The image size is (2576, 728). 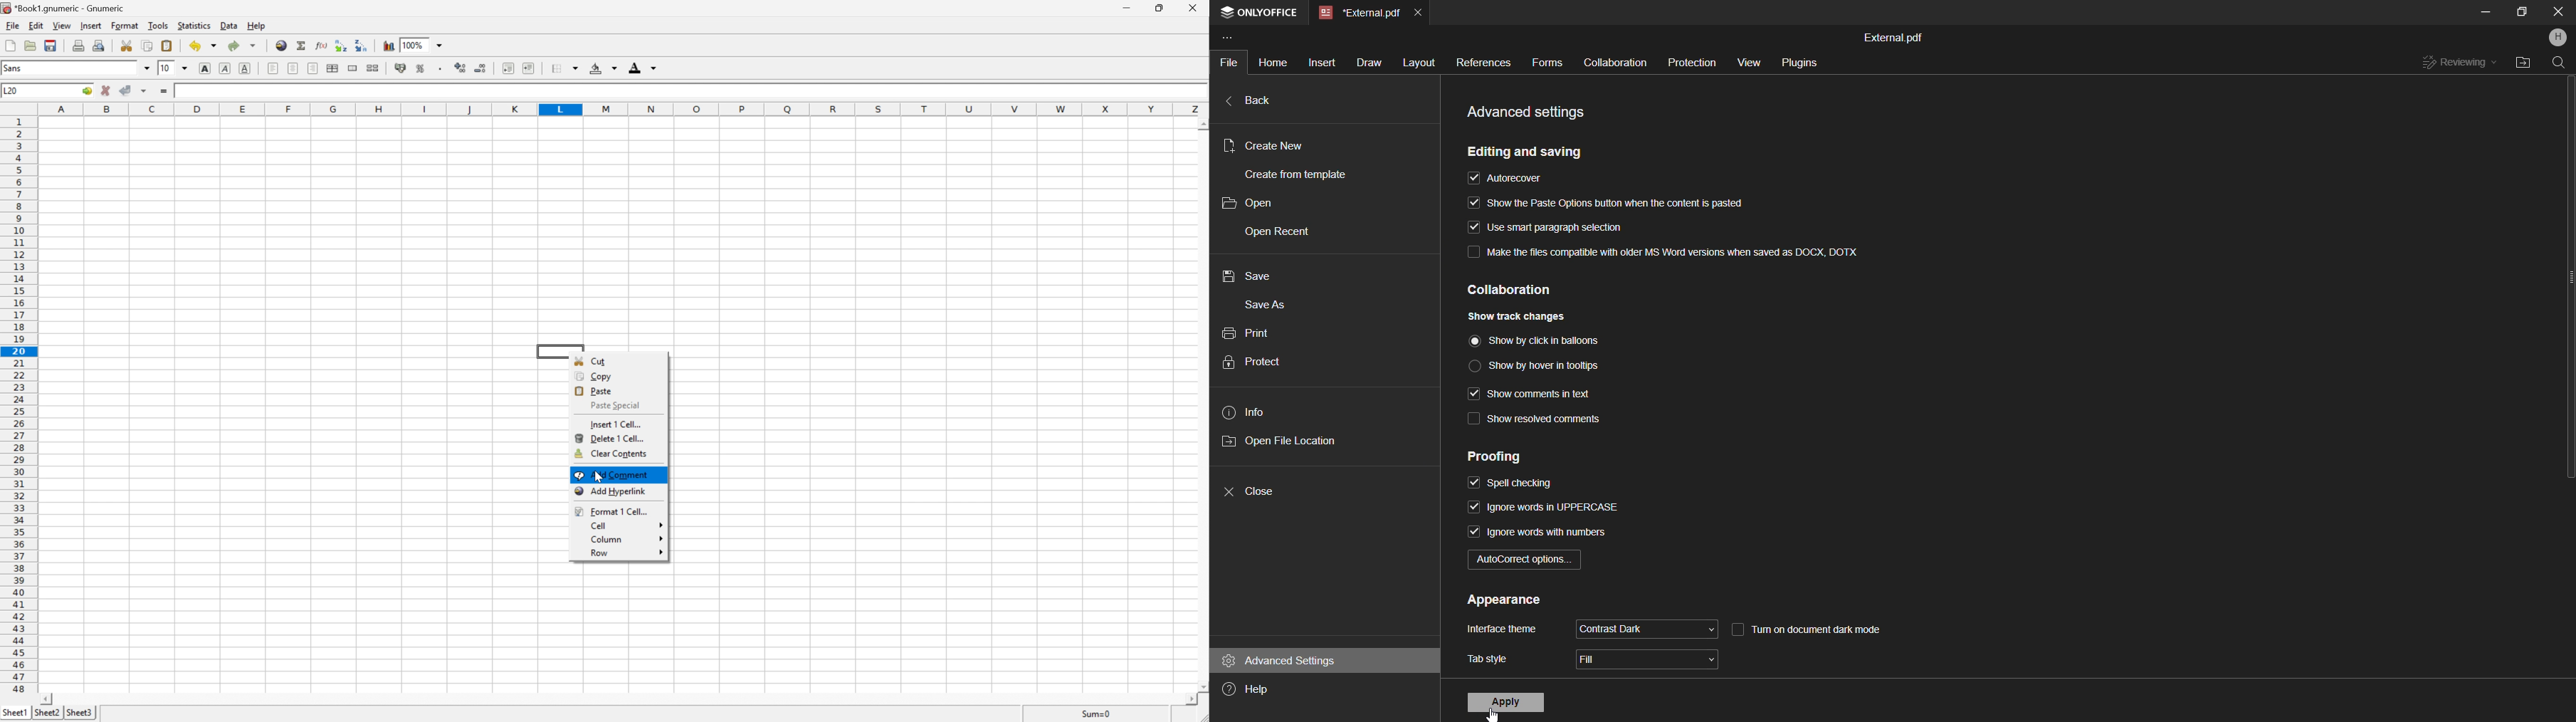 What do you see at coordinates (124, 25) in the screenshot?
I see `Format` at bounding box center [124, 25].